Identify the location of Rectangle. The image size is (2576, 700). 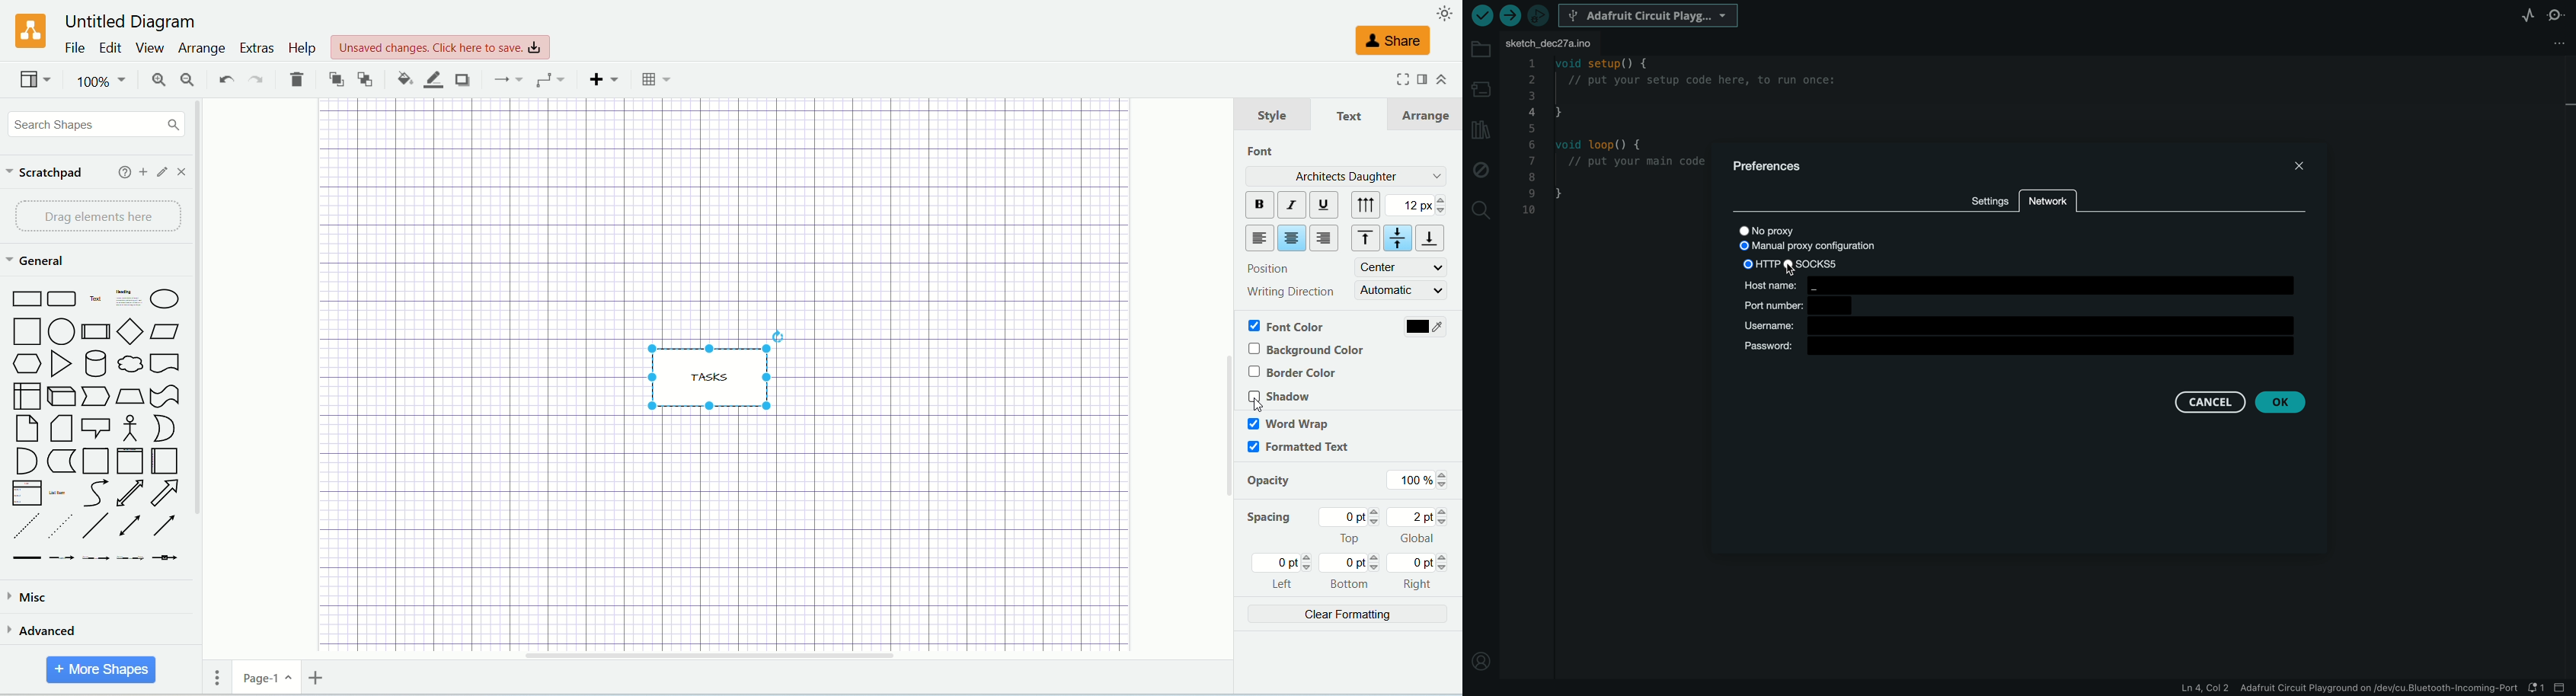
(24, 297).